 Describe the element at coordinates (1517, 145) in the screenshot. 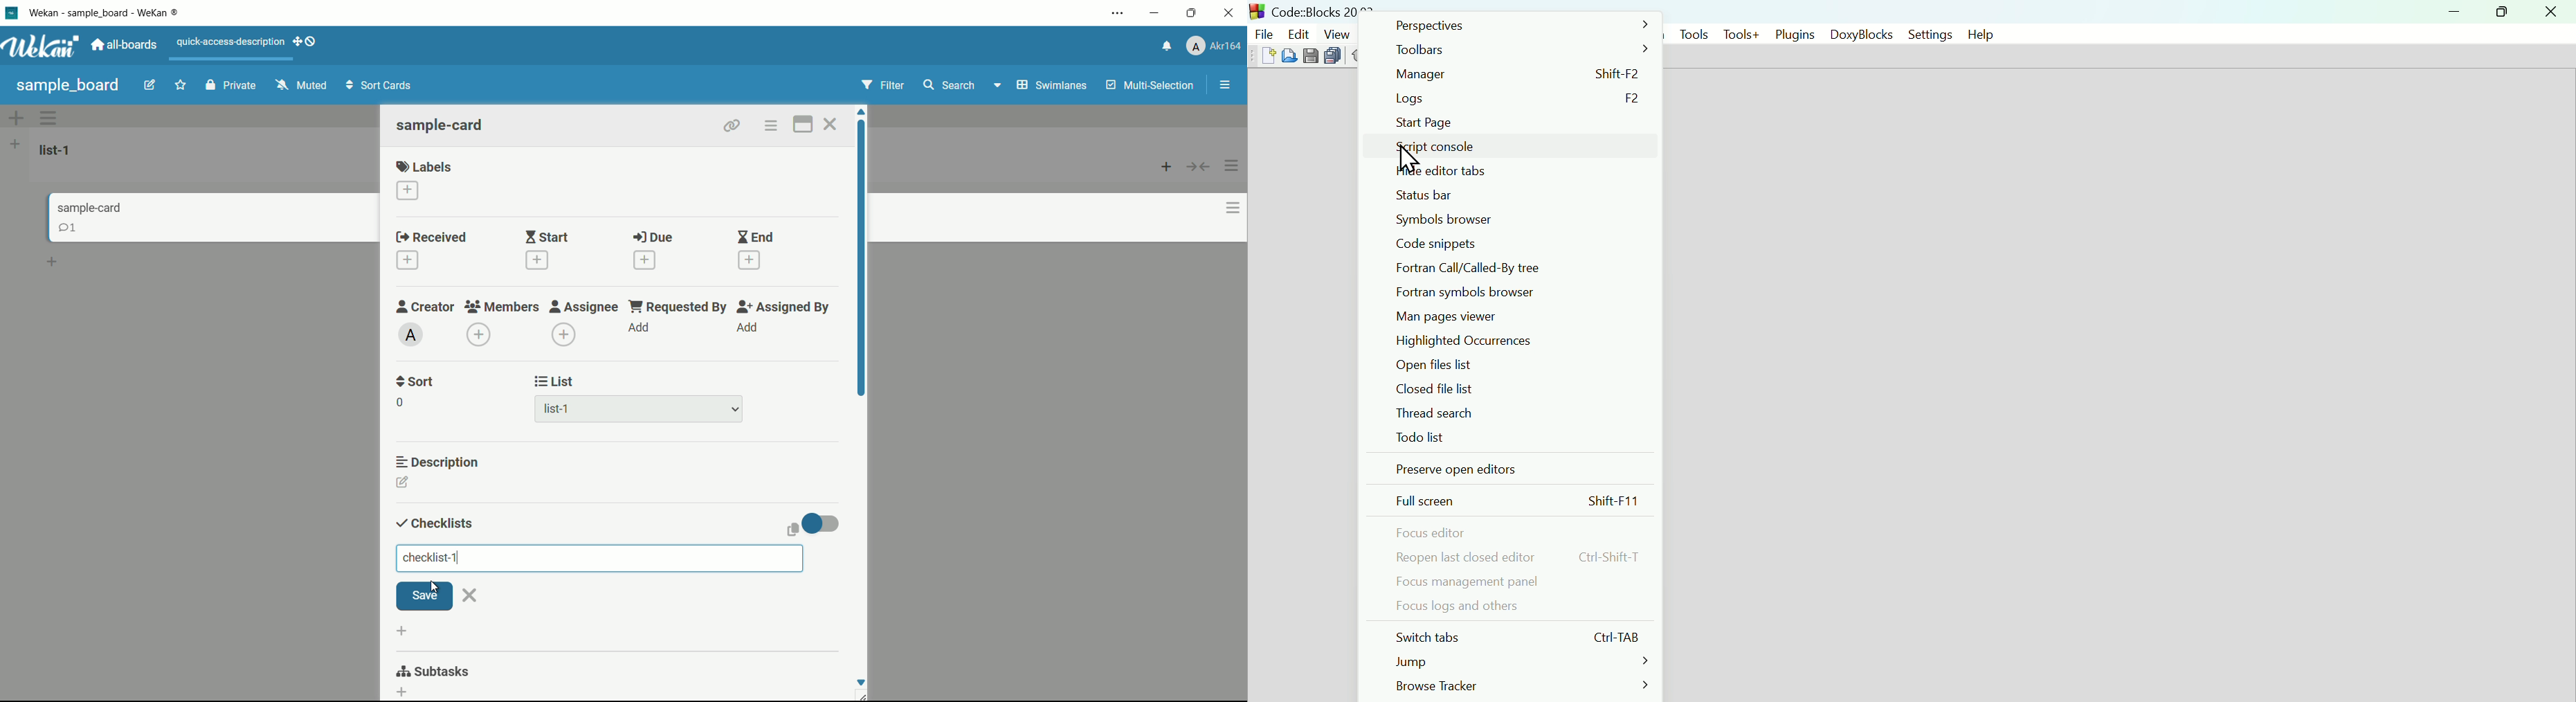

I see `Script console` at that location.